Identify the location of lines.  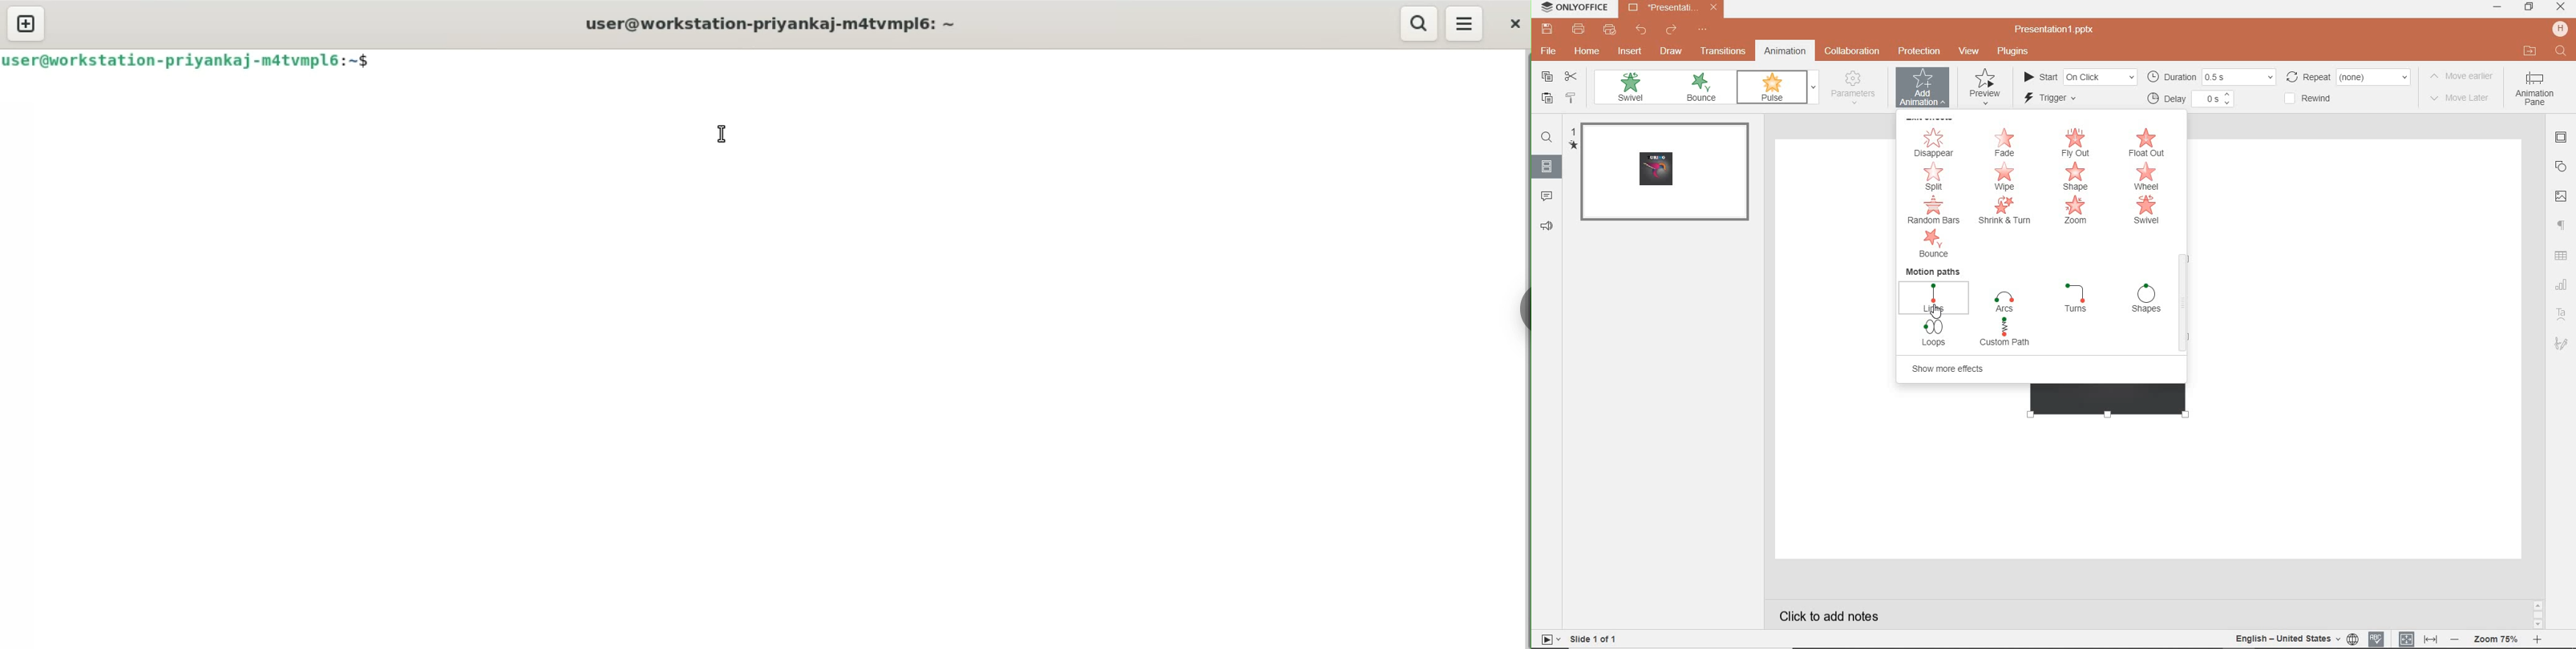
(1934, 297).